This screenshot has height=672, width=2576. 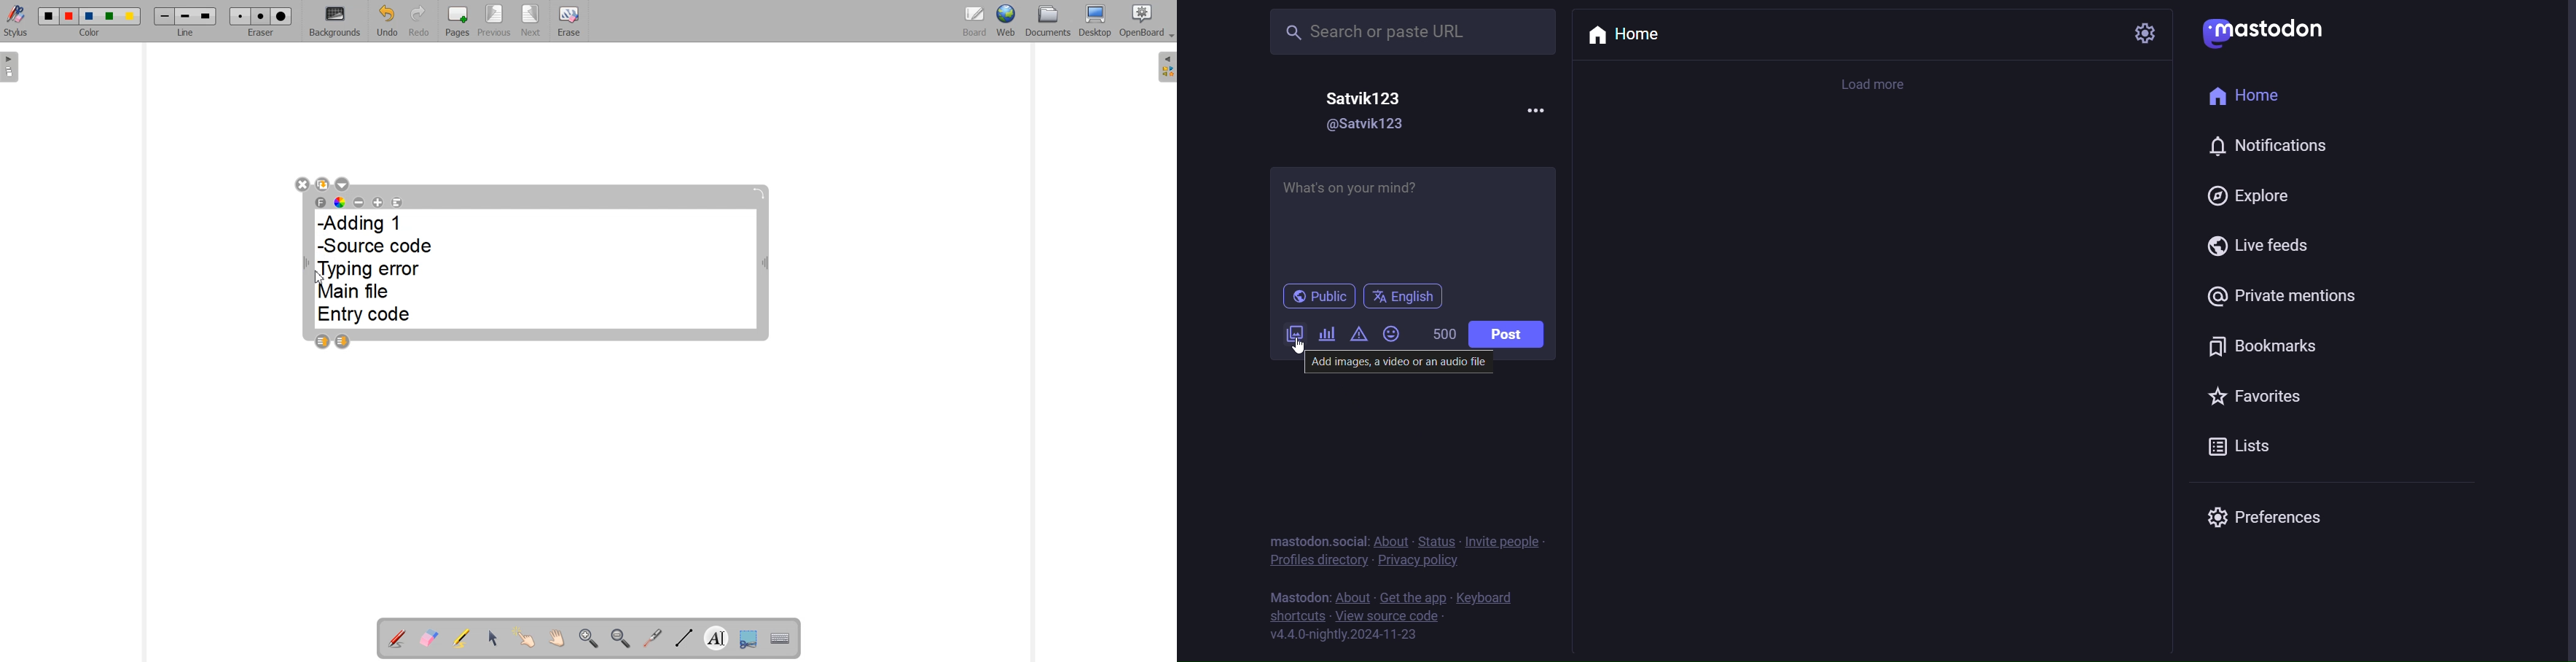 What do you see at coordinates (525, 639) in the screenshot?
I see `Interact with items` at bounding box center [525, 639].